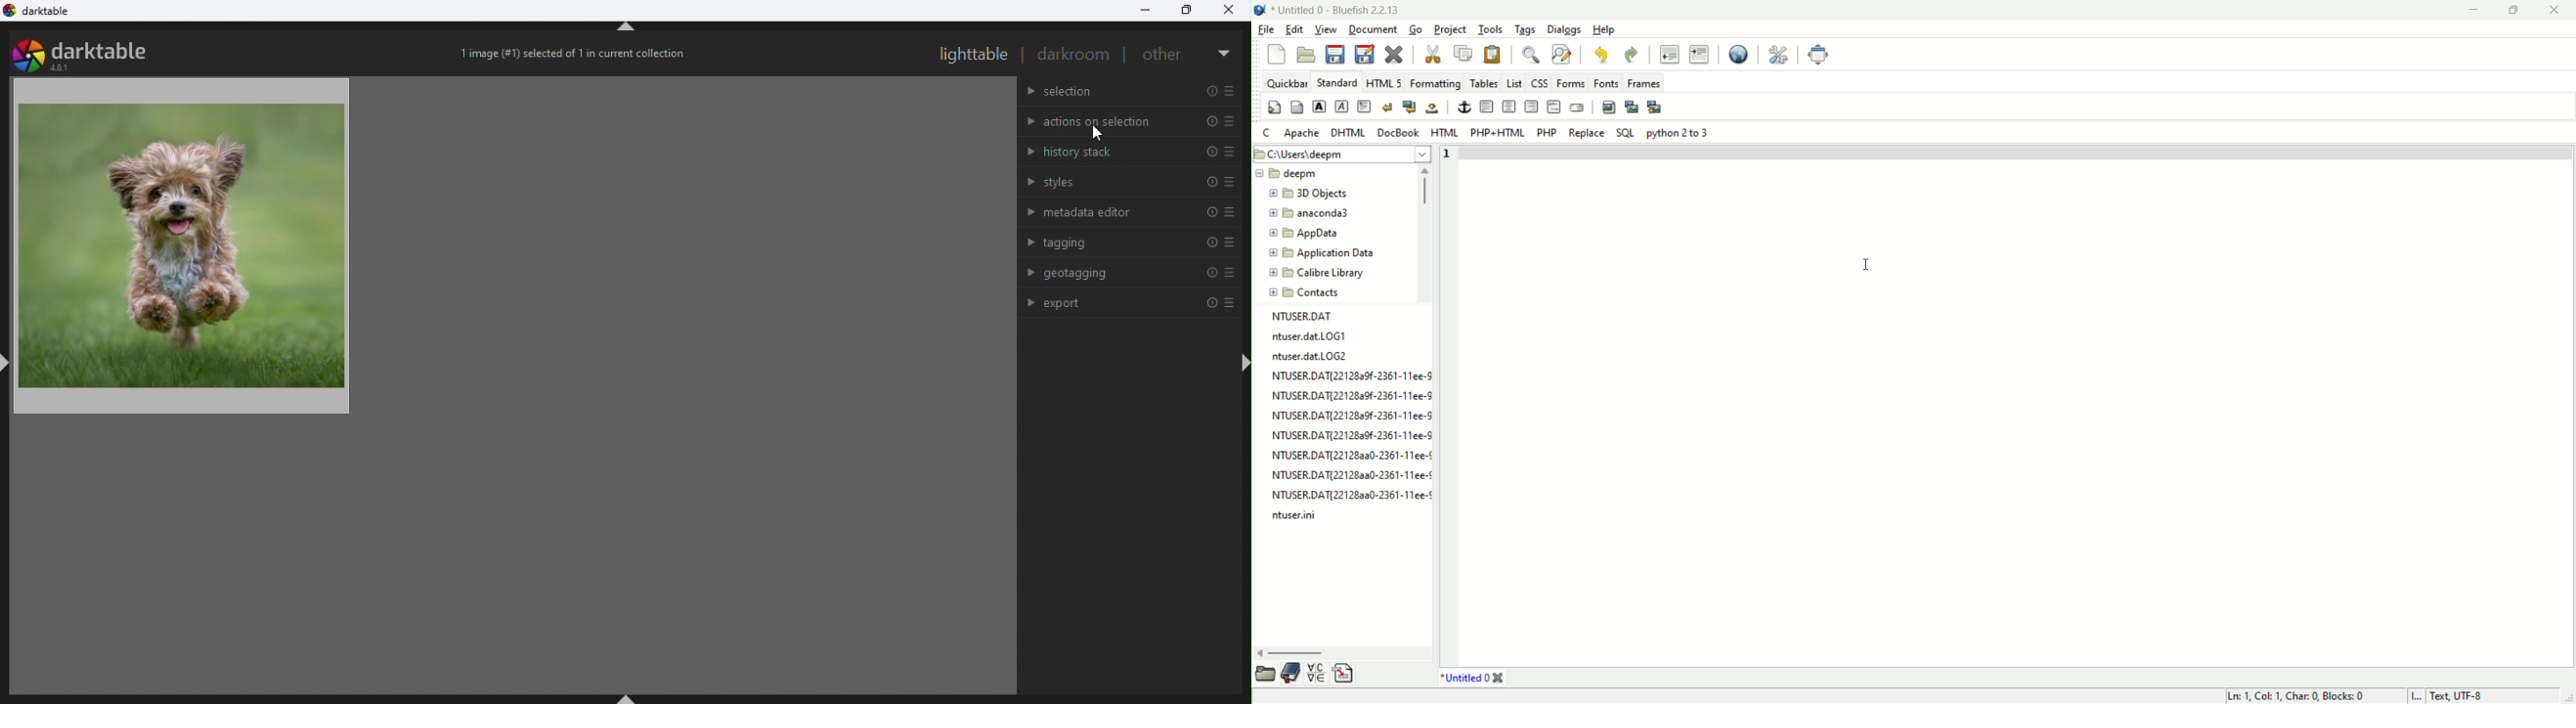  I want to click on shift+ctrl+b, so click(630, 696).